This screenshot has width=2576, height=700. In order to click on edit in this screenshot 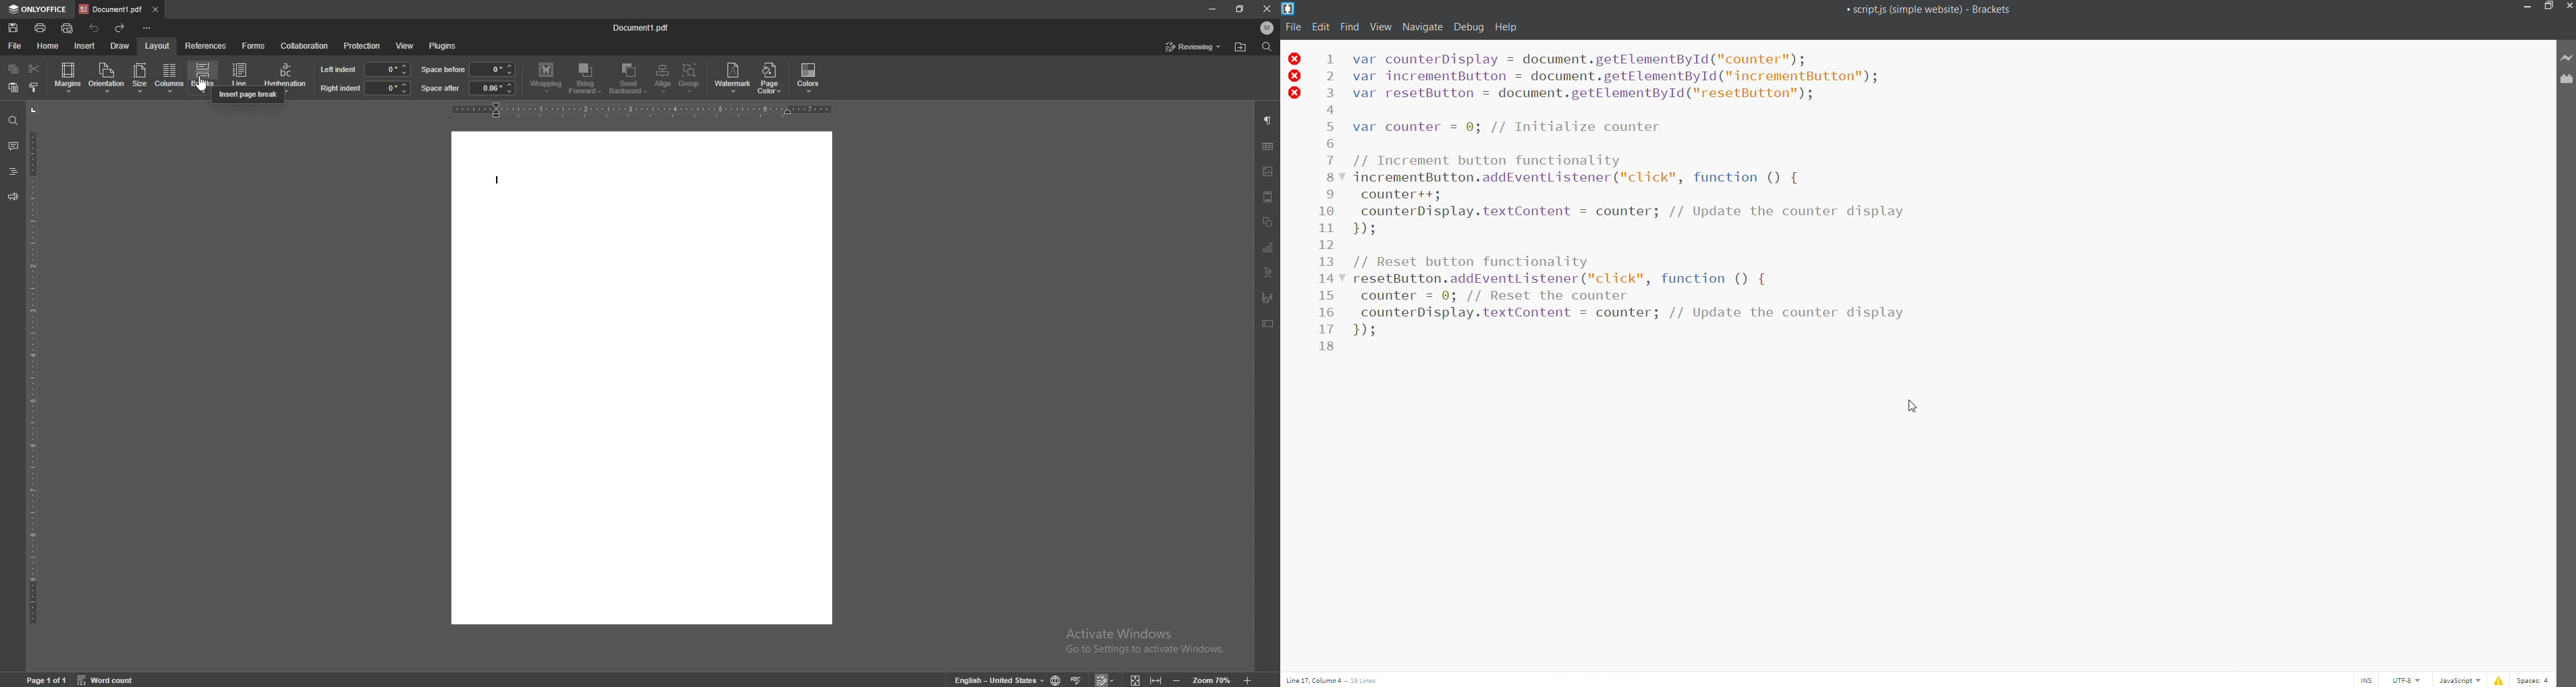, I will do `click(1319, 27)`.